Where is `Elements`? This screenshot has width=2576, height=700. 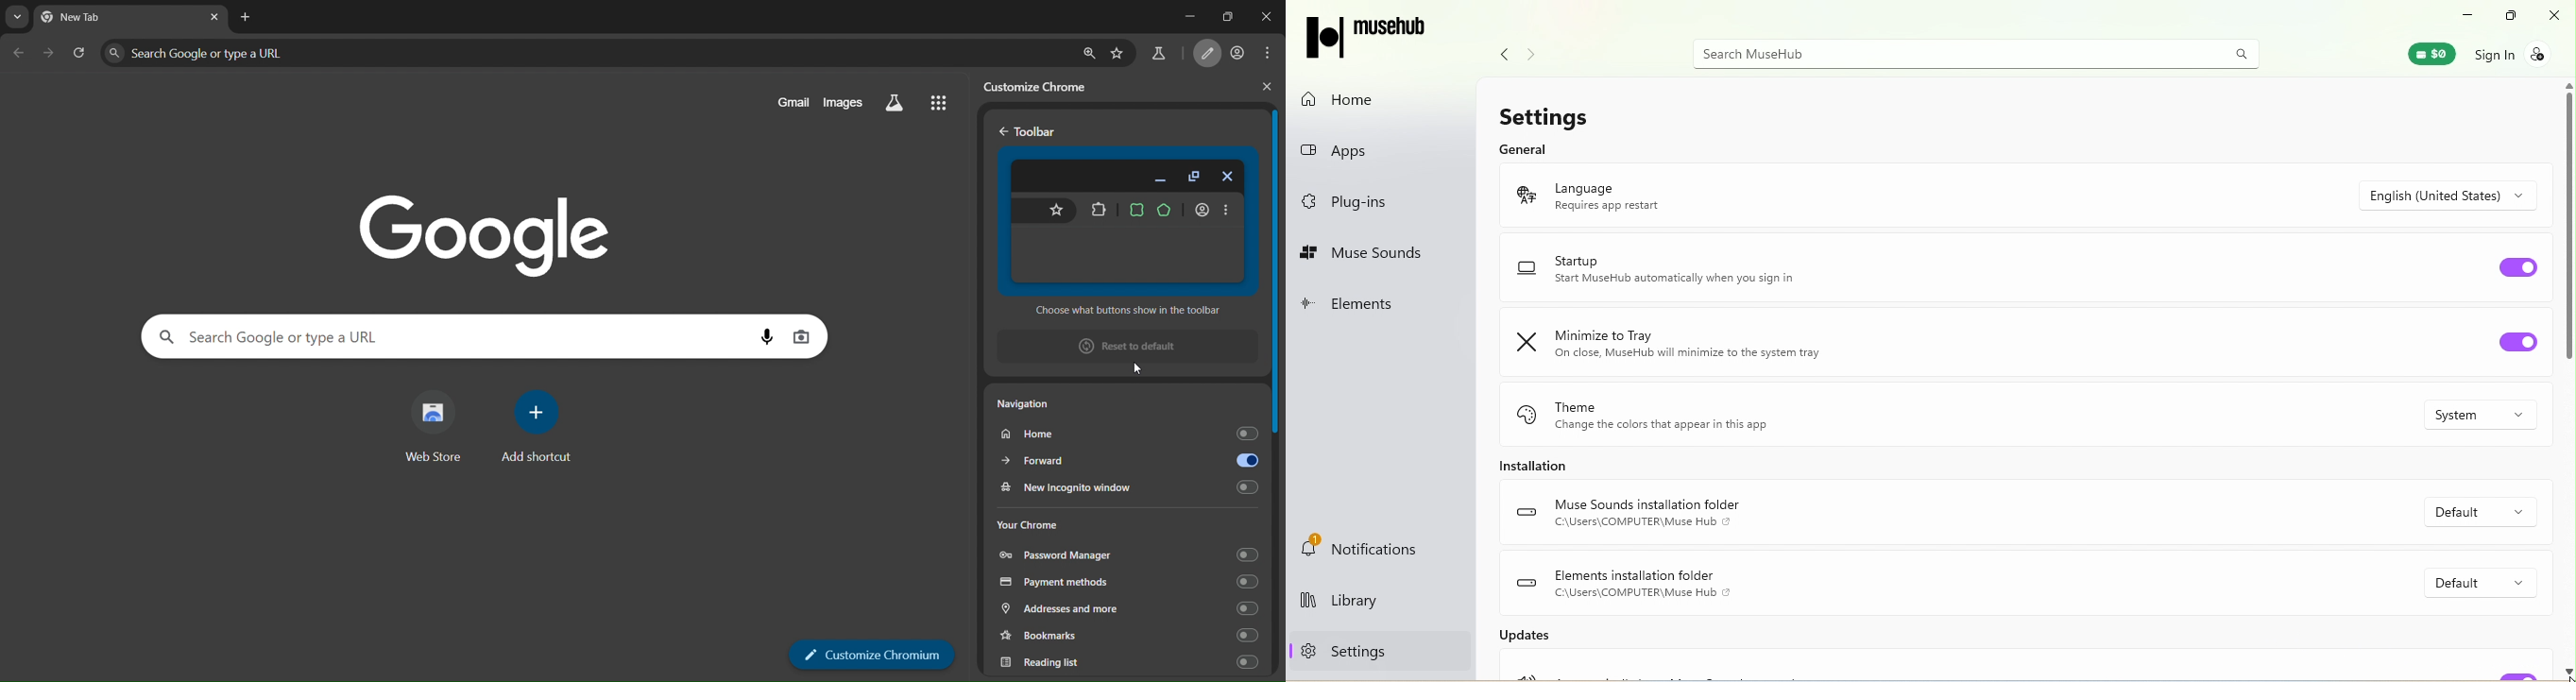
Elements is located at coordinates (1359, 306).